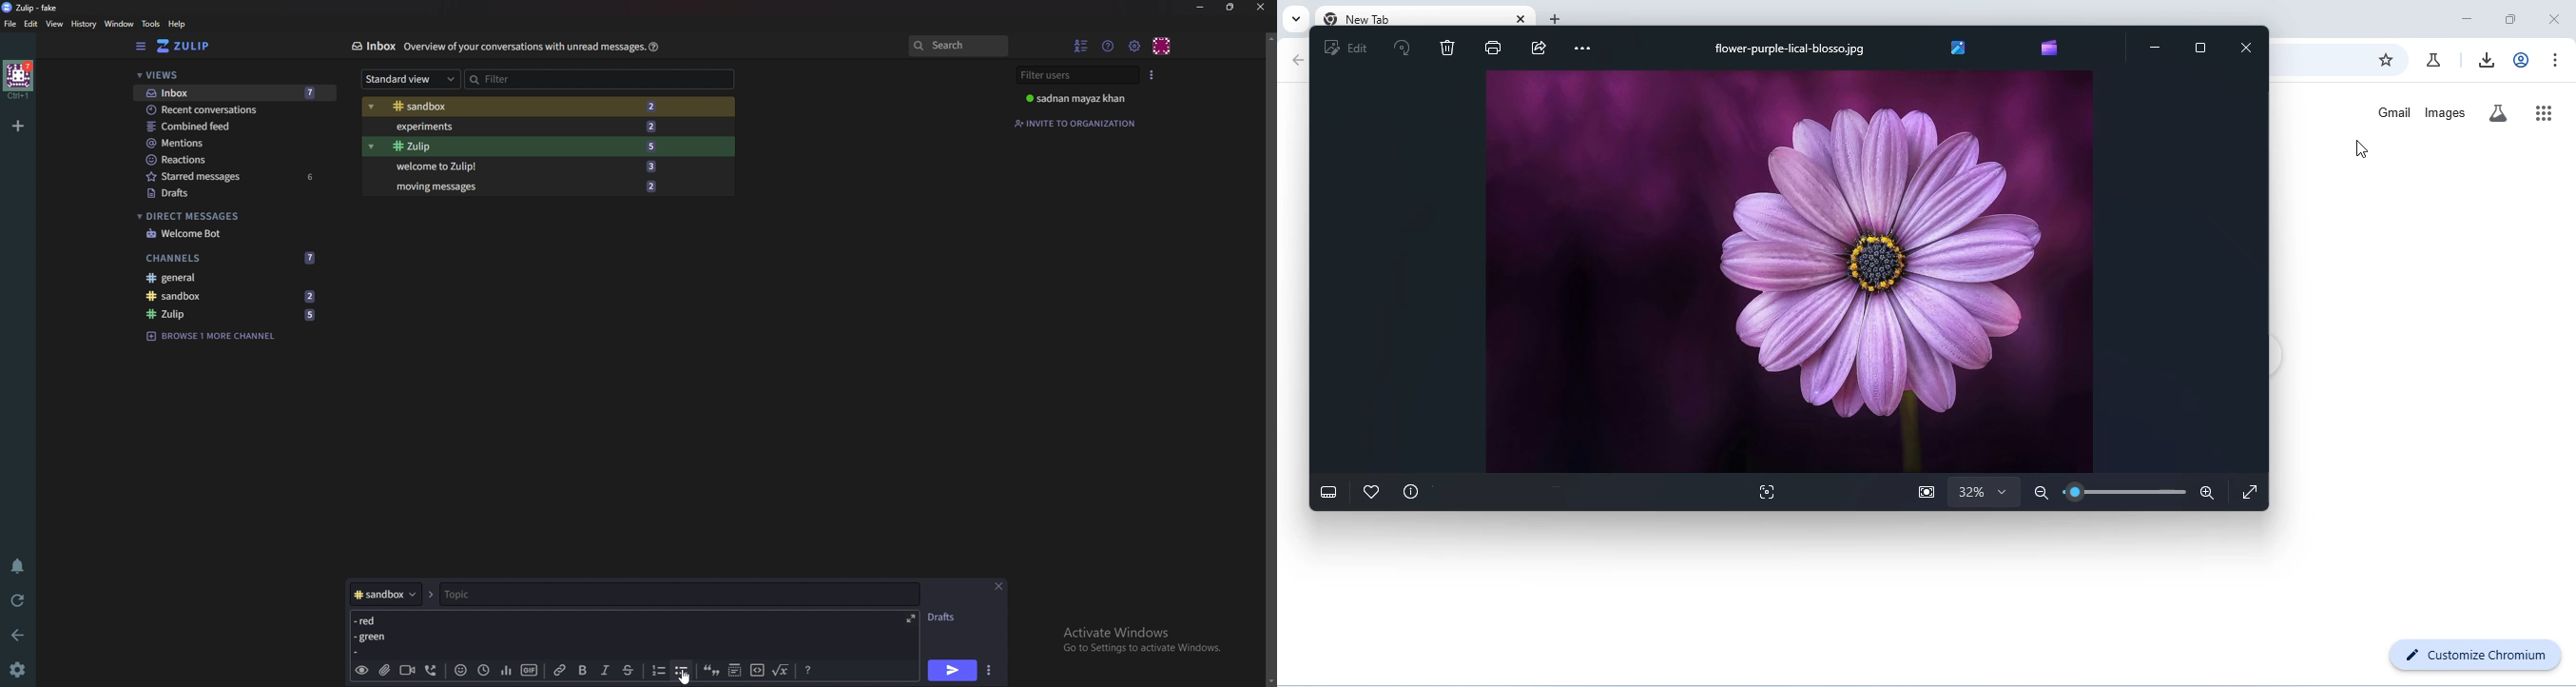  I want to click on close, so click(2242, 45).